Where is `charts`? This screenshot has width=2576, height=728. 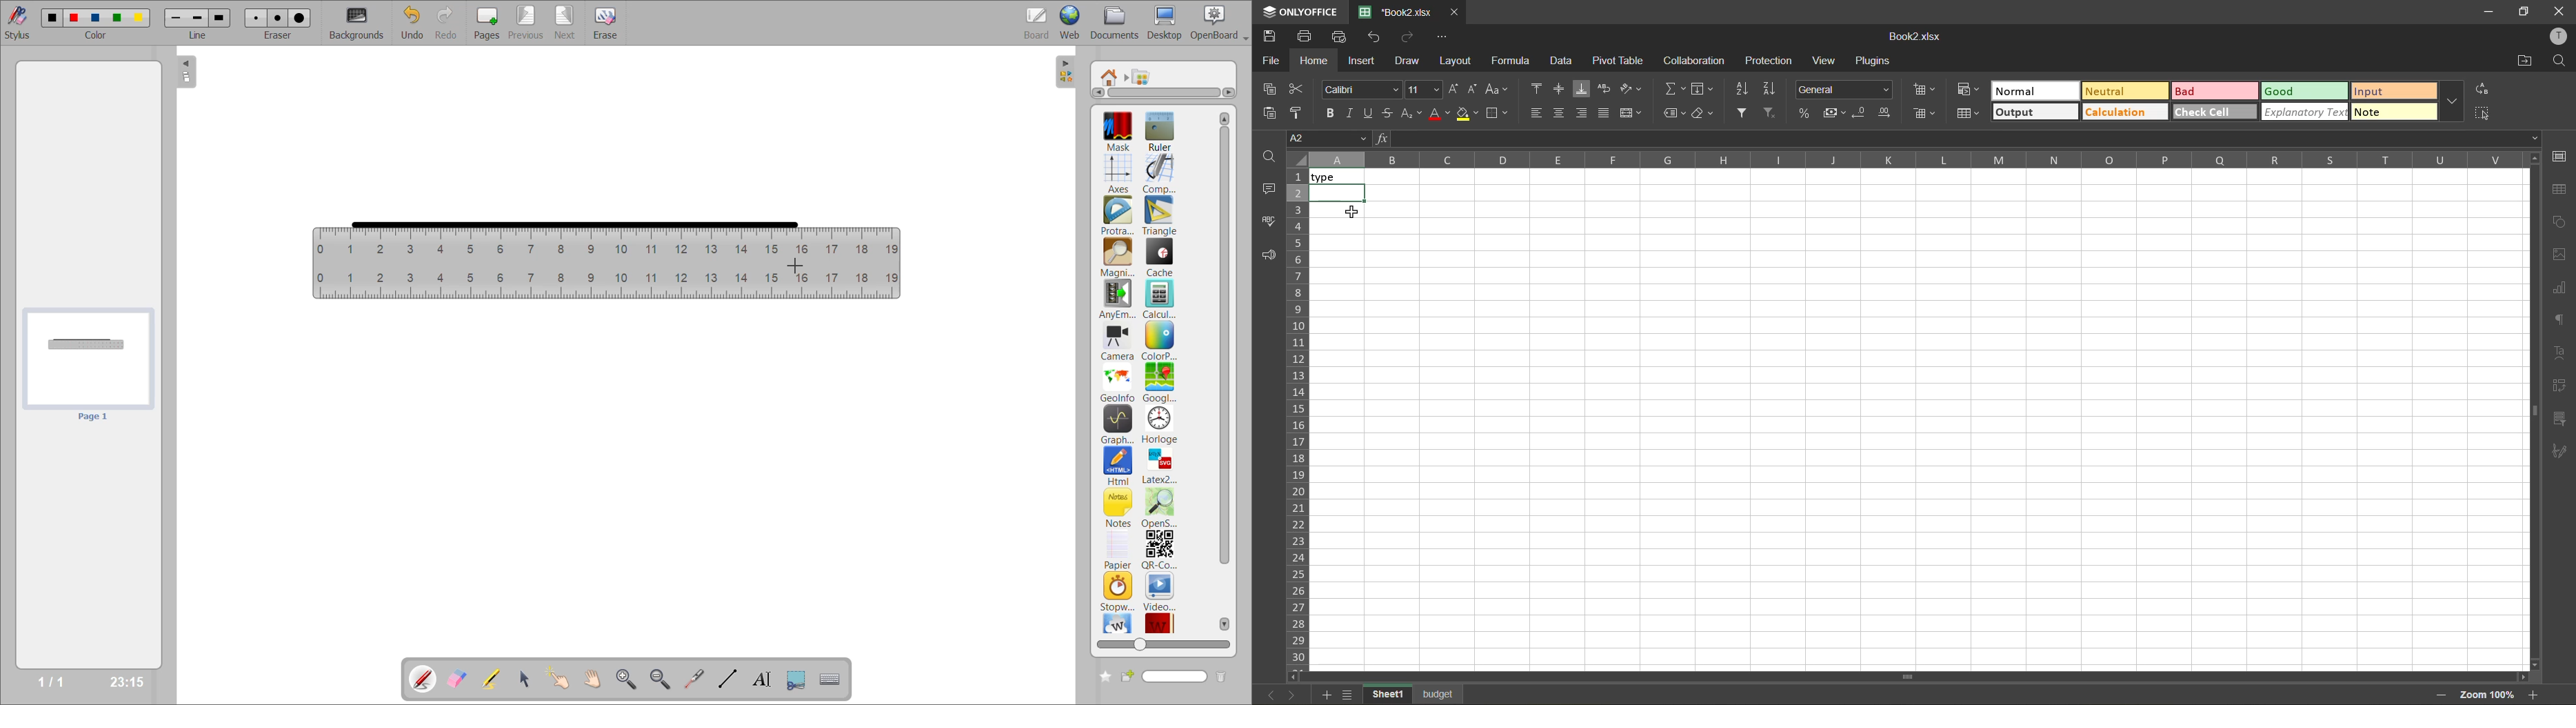 charts is located at coordinates (2559, 289).